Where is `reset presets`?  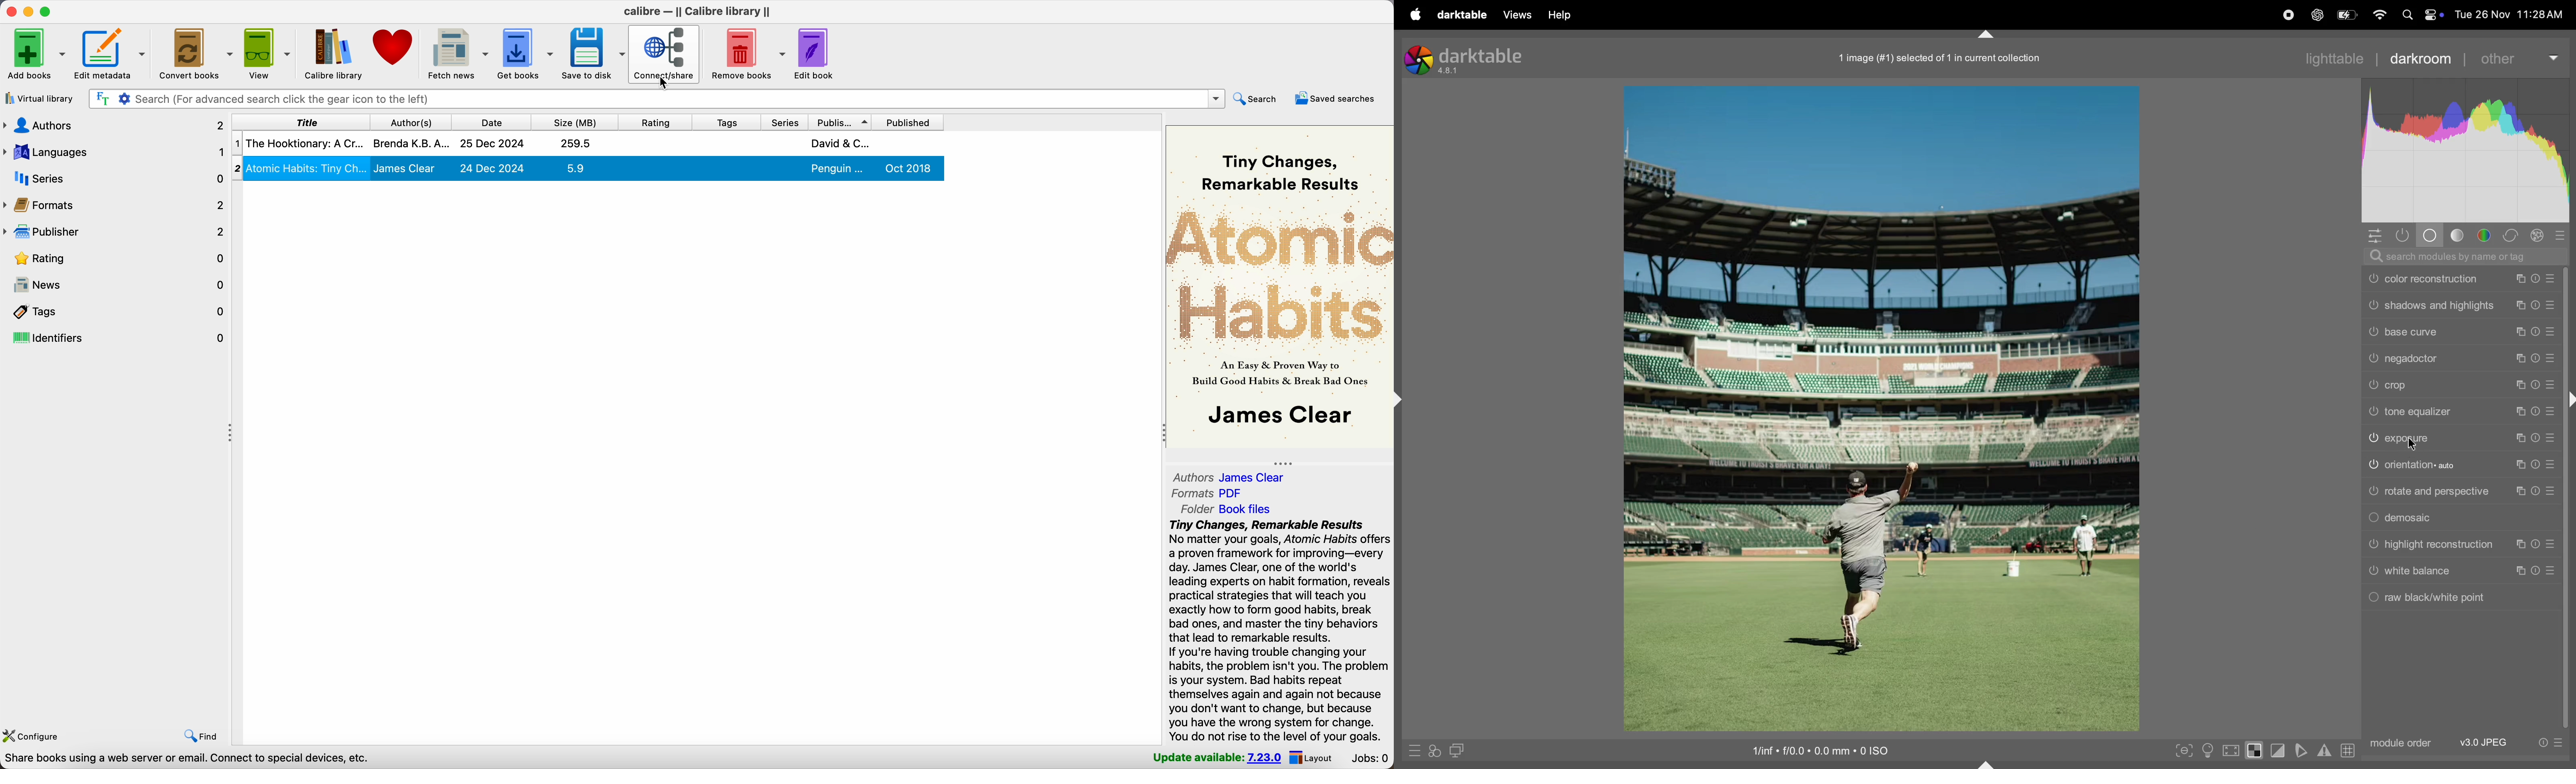 reset presets is located at coordinates (2537, 278).